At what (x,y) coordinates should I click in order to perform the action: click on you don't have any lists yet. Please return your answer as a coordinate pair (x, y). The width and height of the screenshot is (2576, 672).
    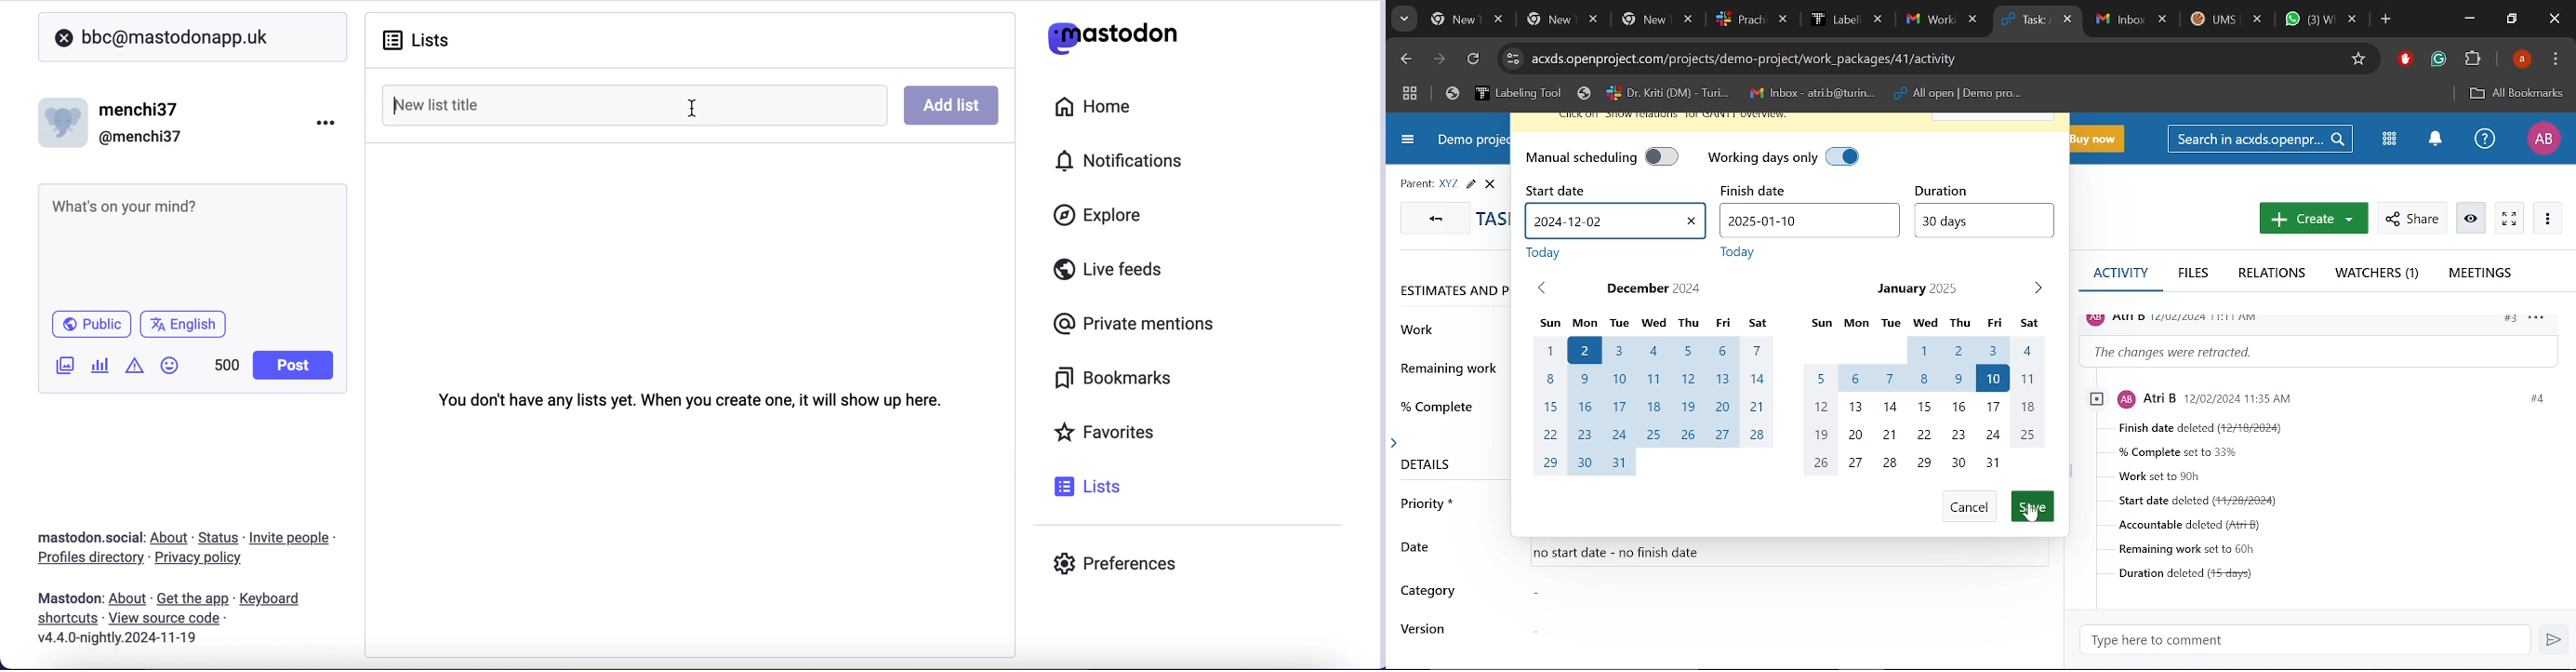
    Looking at the image, I should click on (690, 397).